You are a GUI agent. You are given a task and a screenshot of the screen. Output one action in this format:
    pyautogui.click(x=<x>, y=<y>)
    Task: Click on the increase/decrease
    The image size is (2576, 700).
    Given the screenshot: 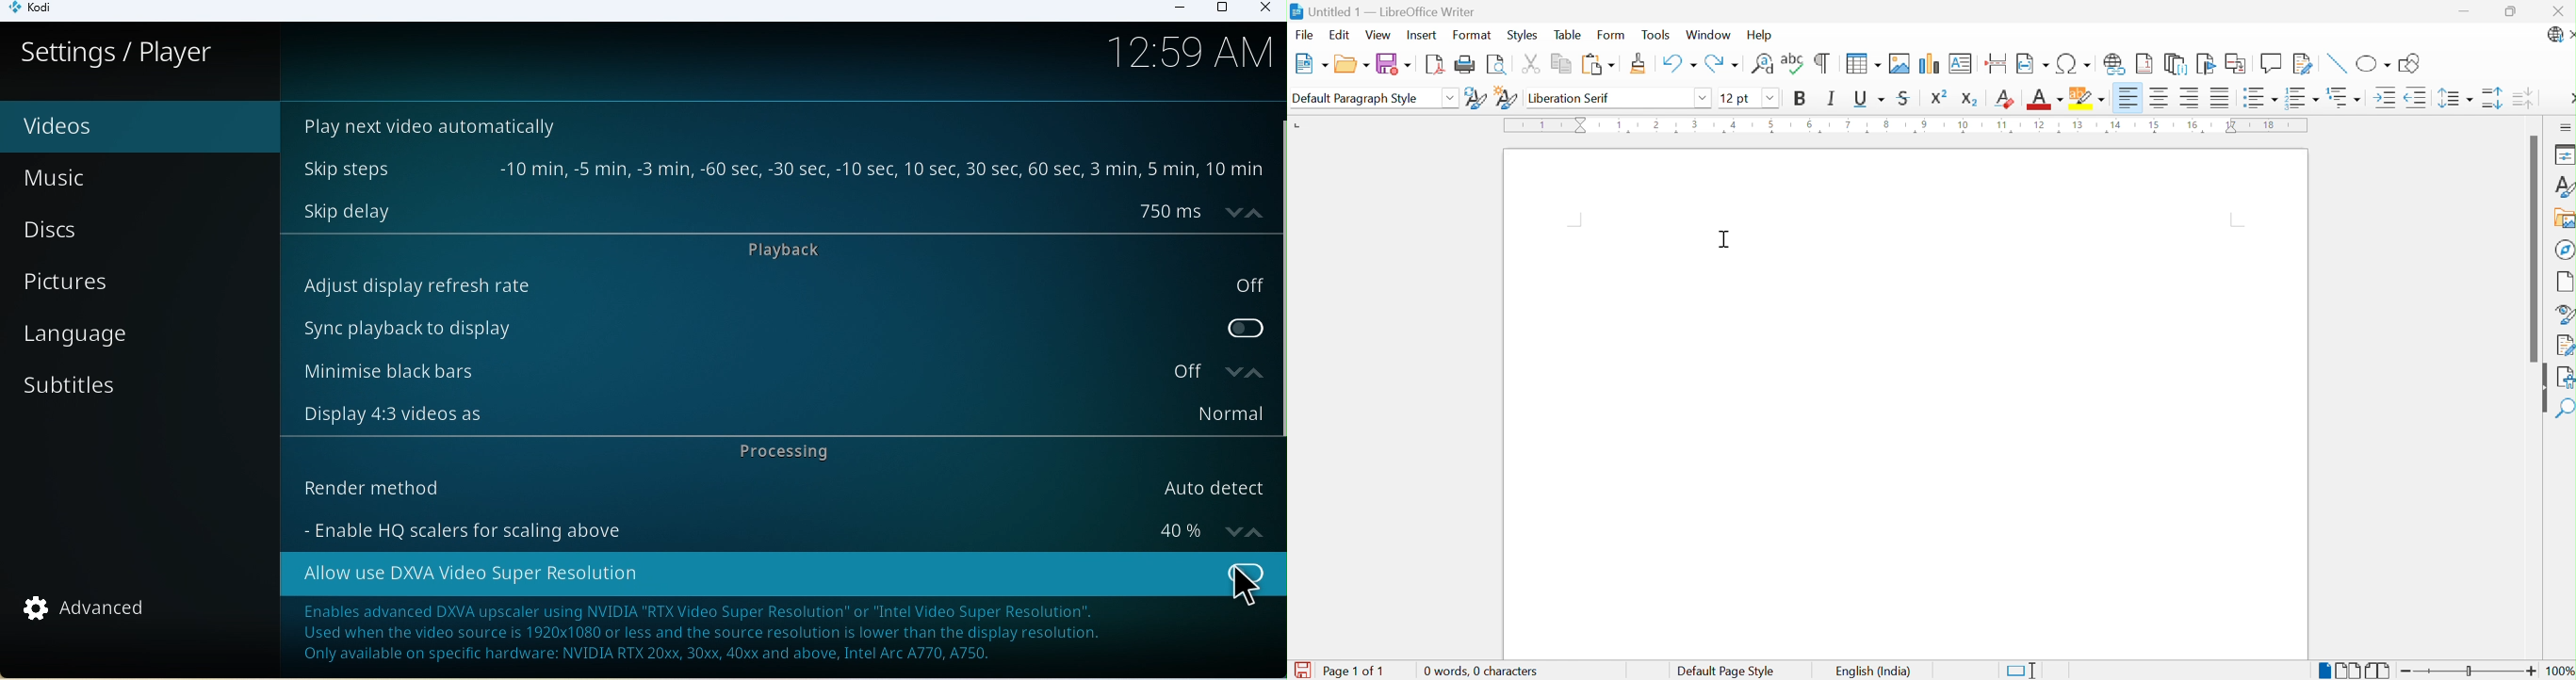 What is the action you would take?
    pyautogui.click(x=1242, y=373)
    